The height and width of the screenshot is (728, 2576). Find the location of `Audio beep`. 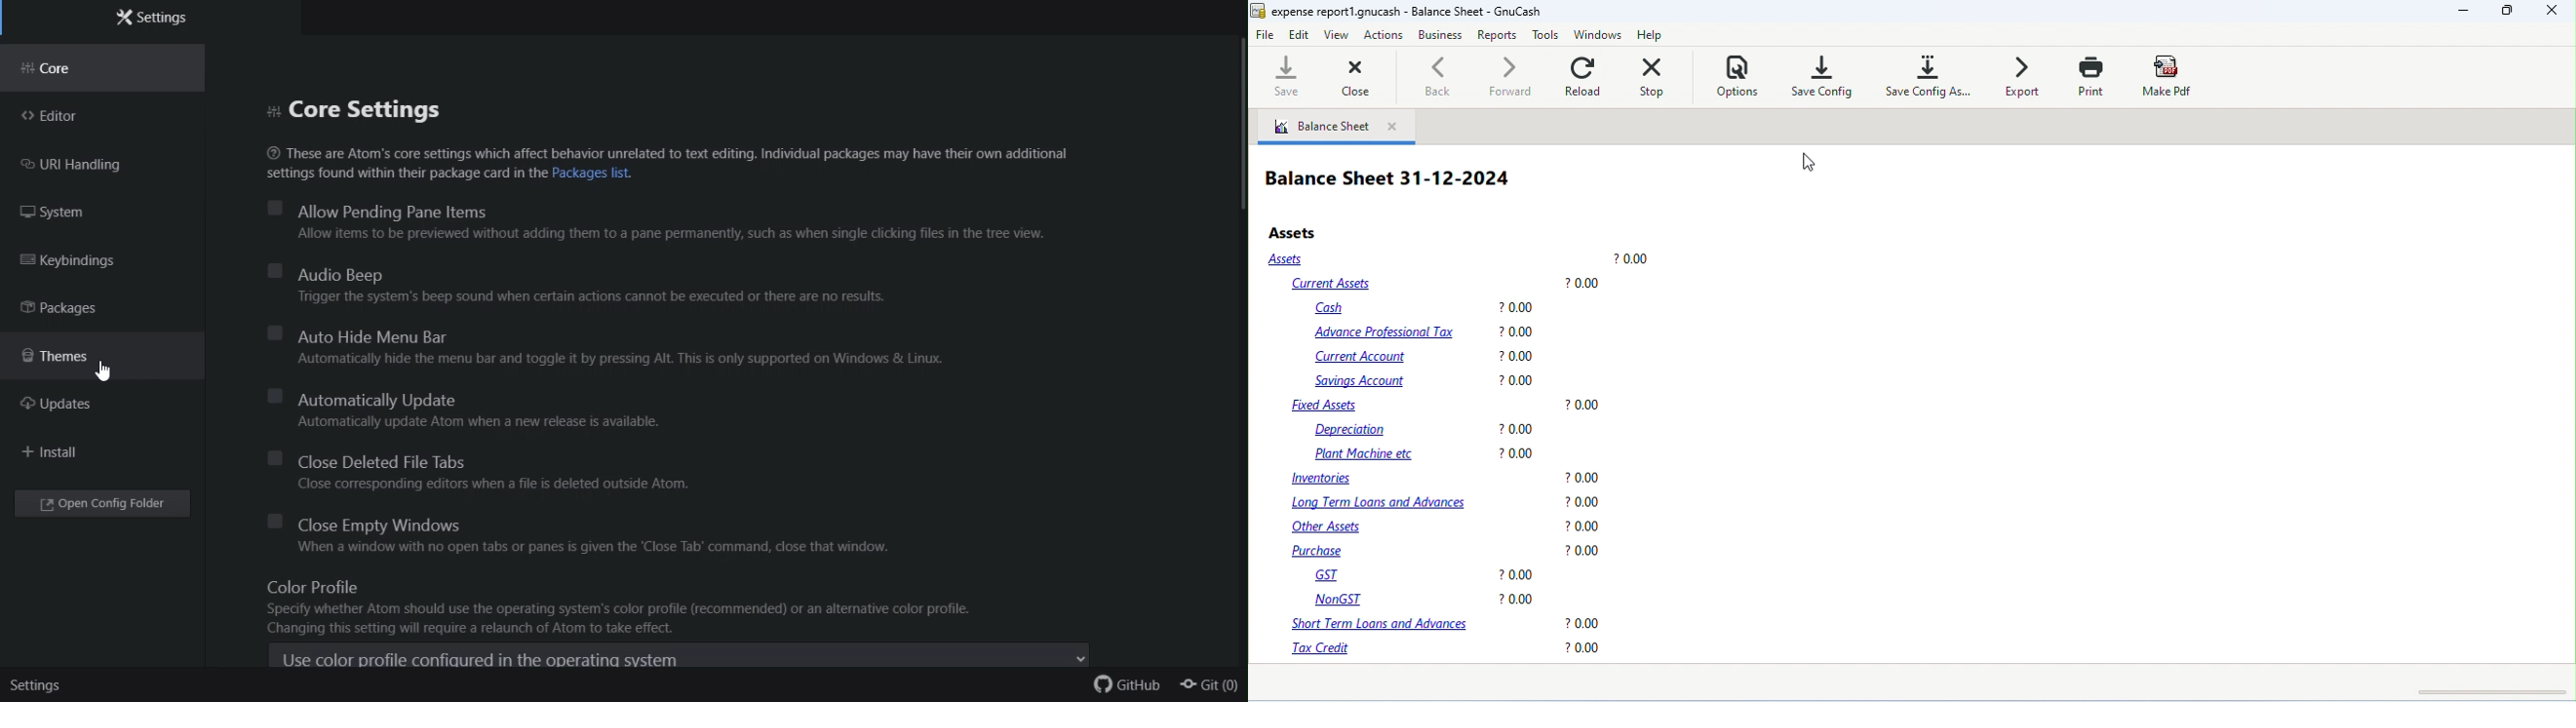

Audio beep is located at coordinates (634, 272).